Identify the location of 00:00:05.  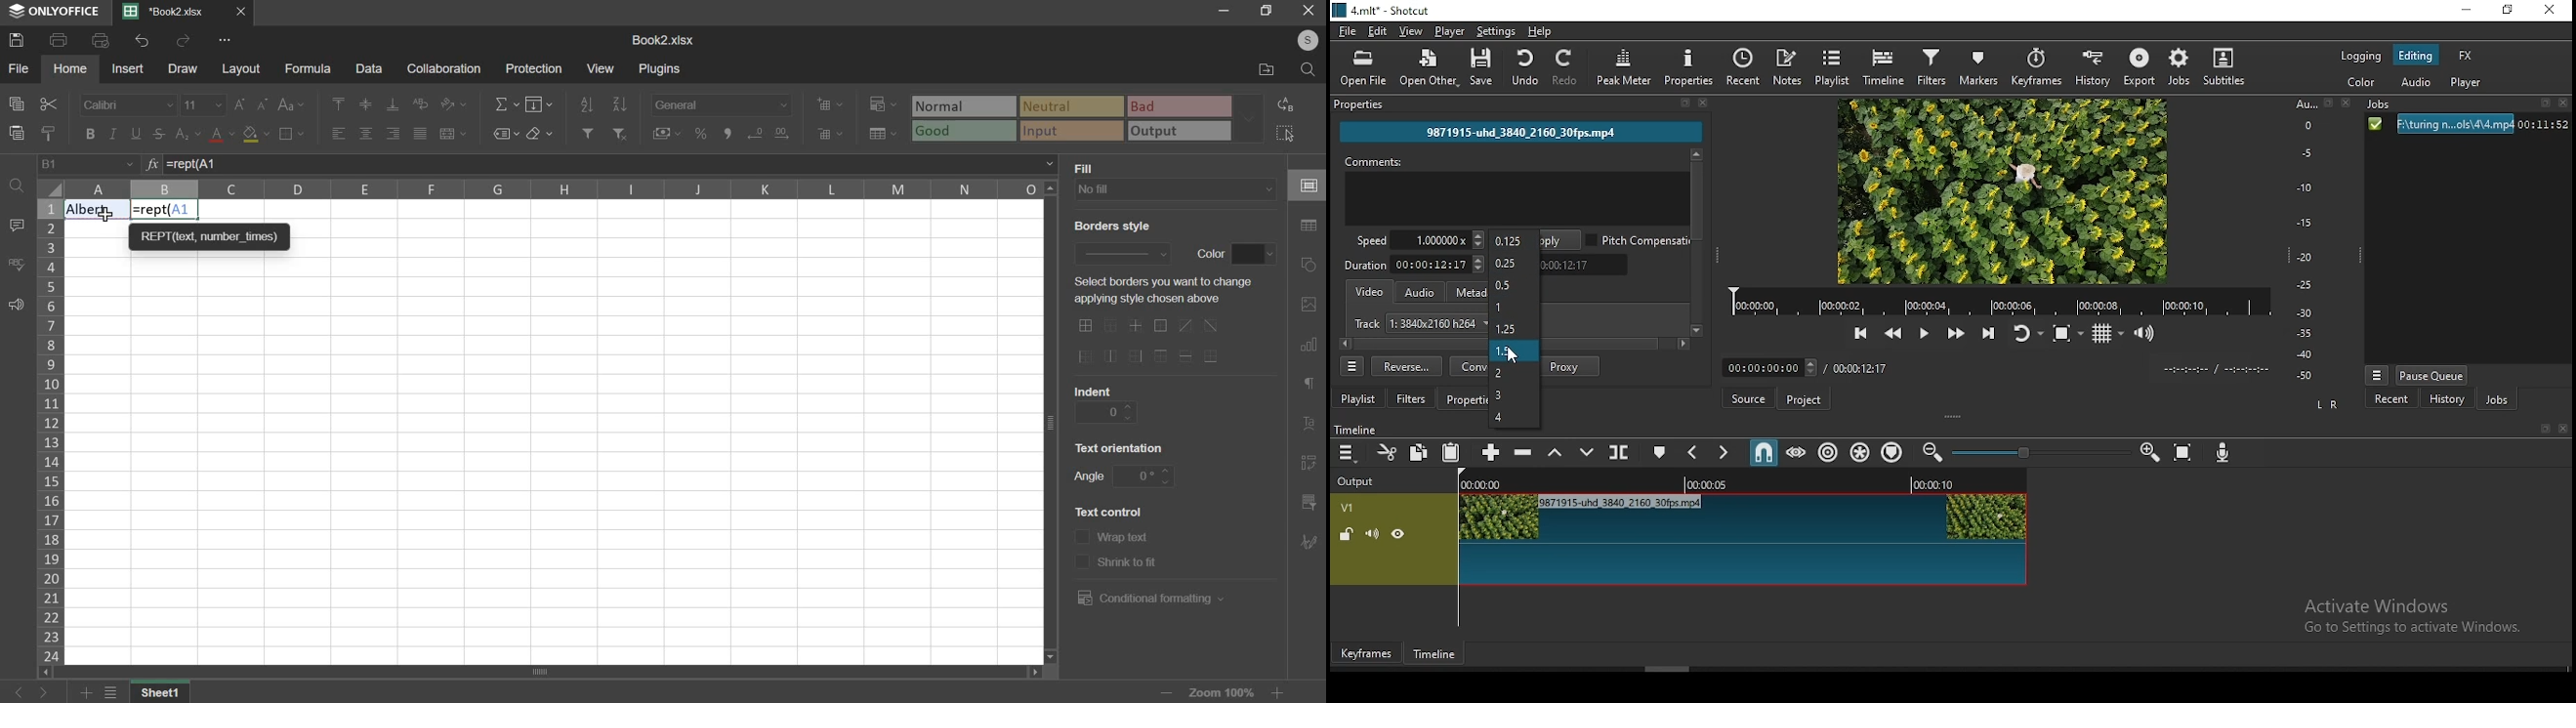
(1706, 483).